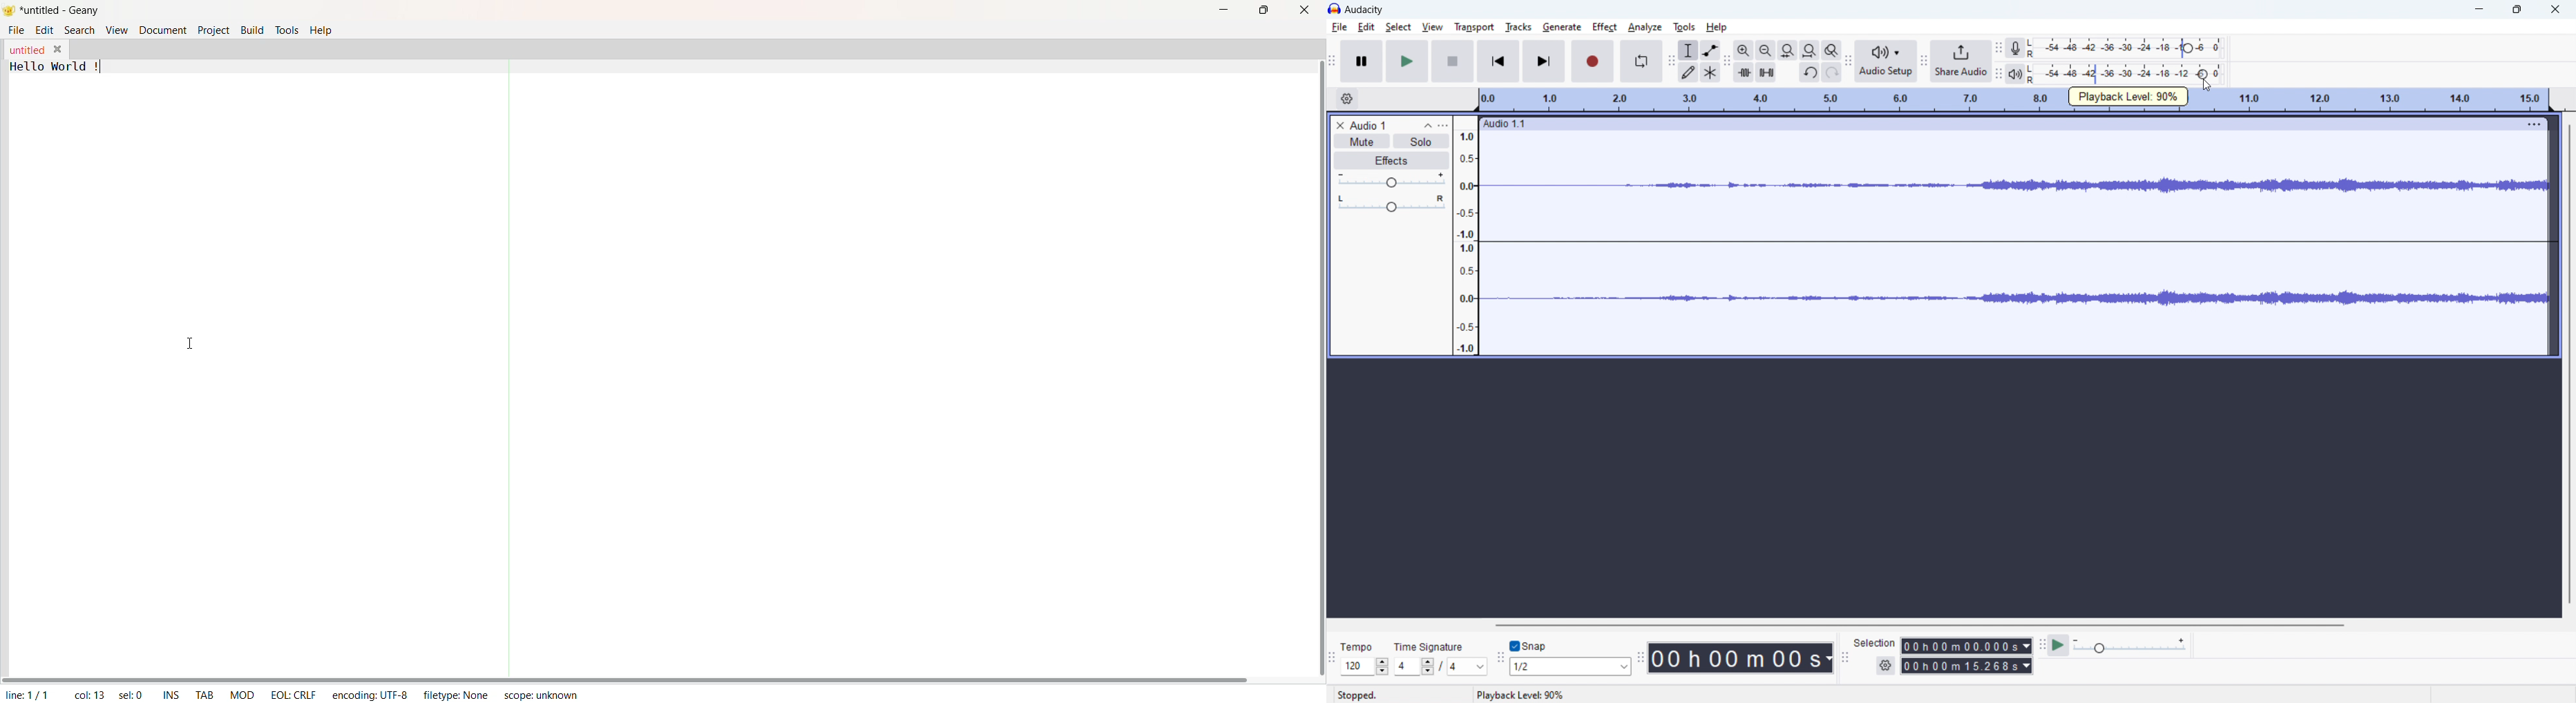  Describe the element at coordinates (2125, 48) in the screenshot. I see `record level` at that location.